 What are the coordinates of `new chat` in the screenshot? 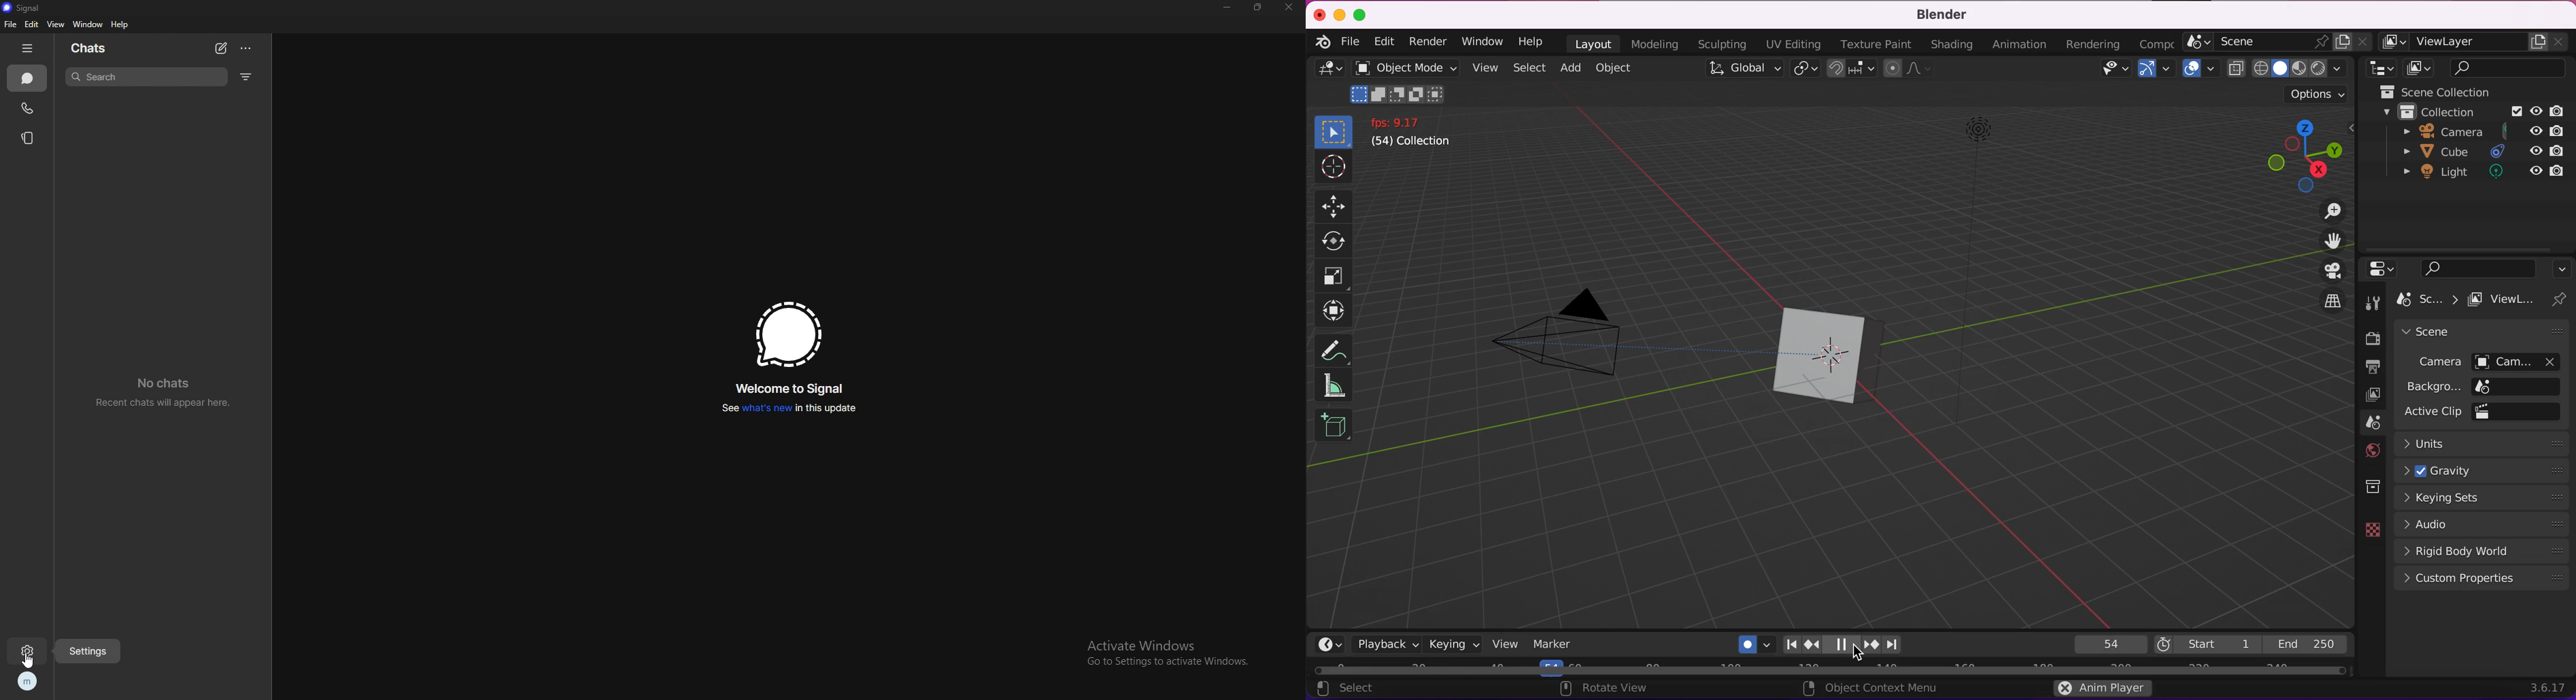 It's located at (221, 49).